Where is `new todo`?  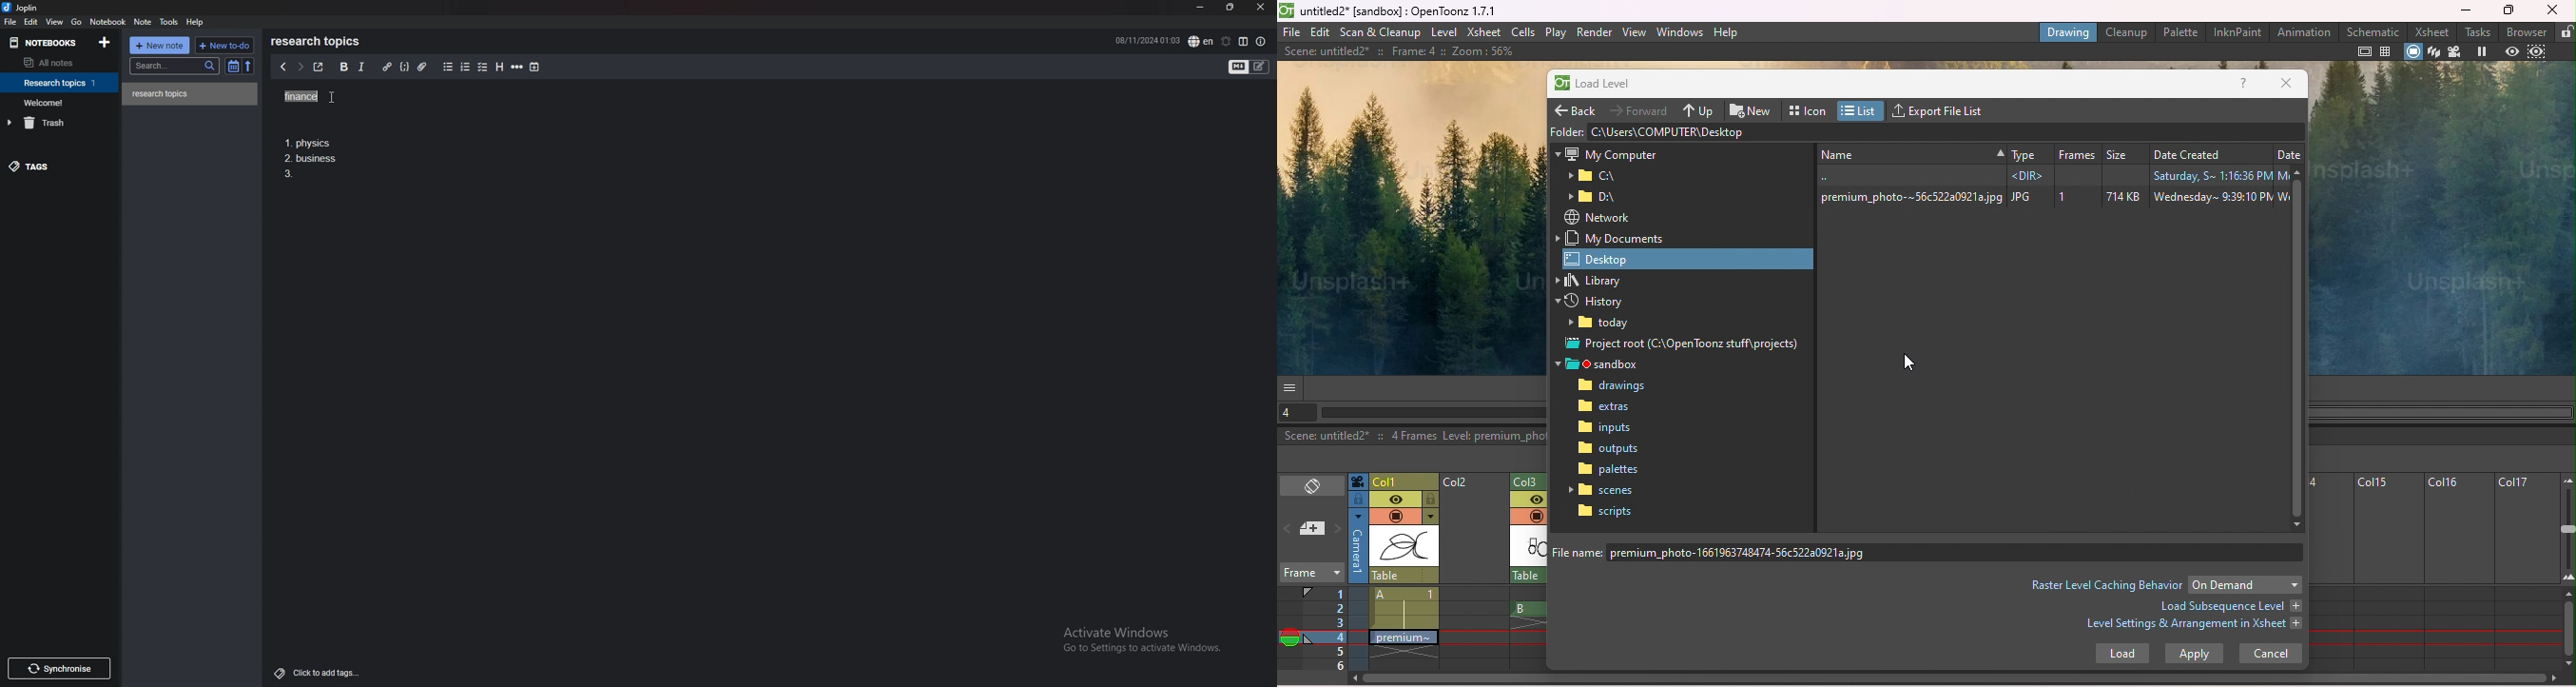
new todo is located at coordinates (224, 45).